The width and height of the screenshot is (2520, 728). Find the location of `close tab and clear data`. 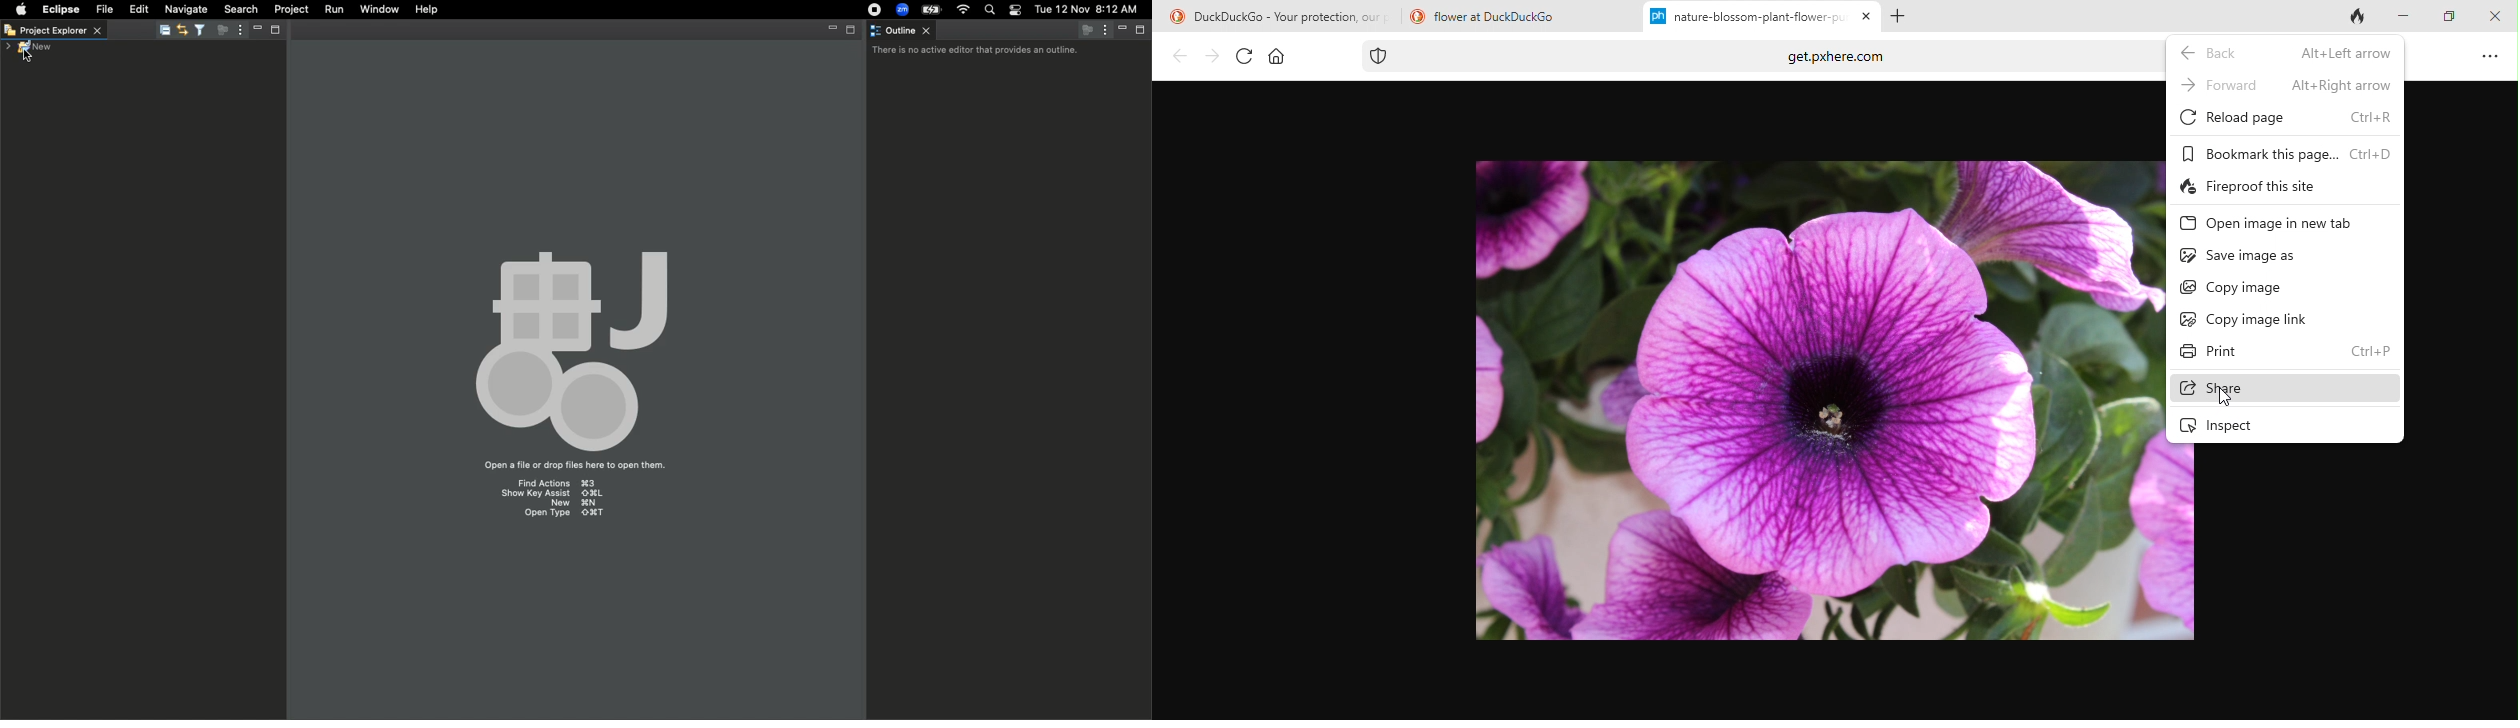

close tab and clear data is located at coordinates (2348, 19).